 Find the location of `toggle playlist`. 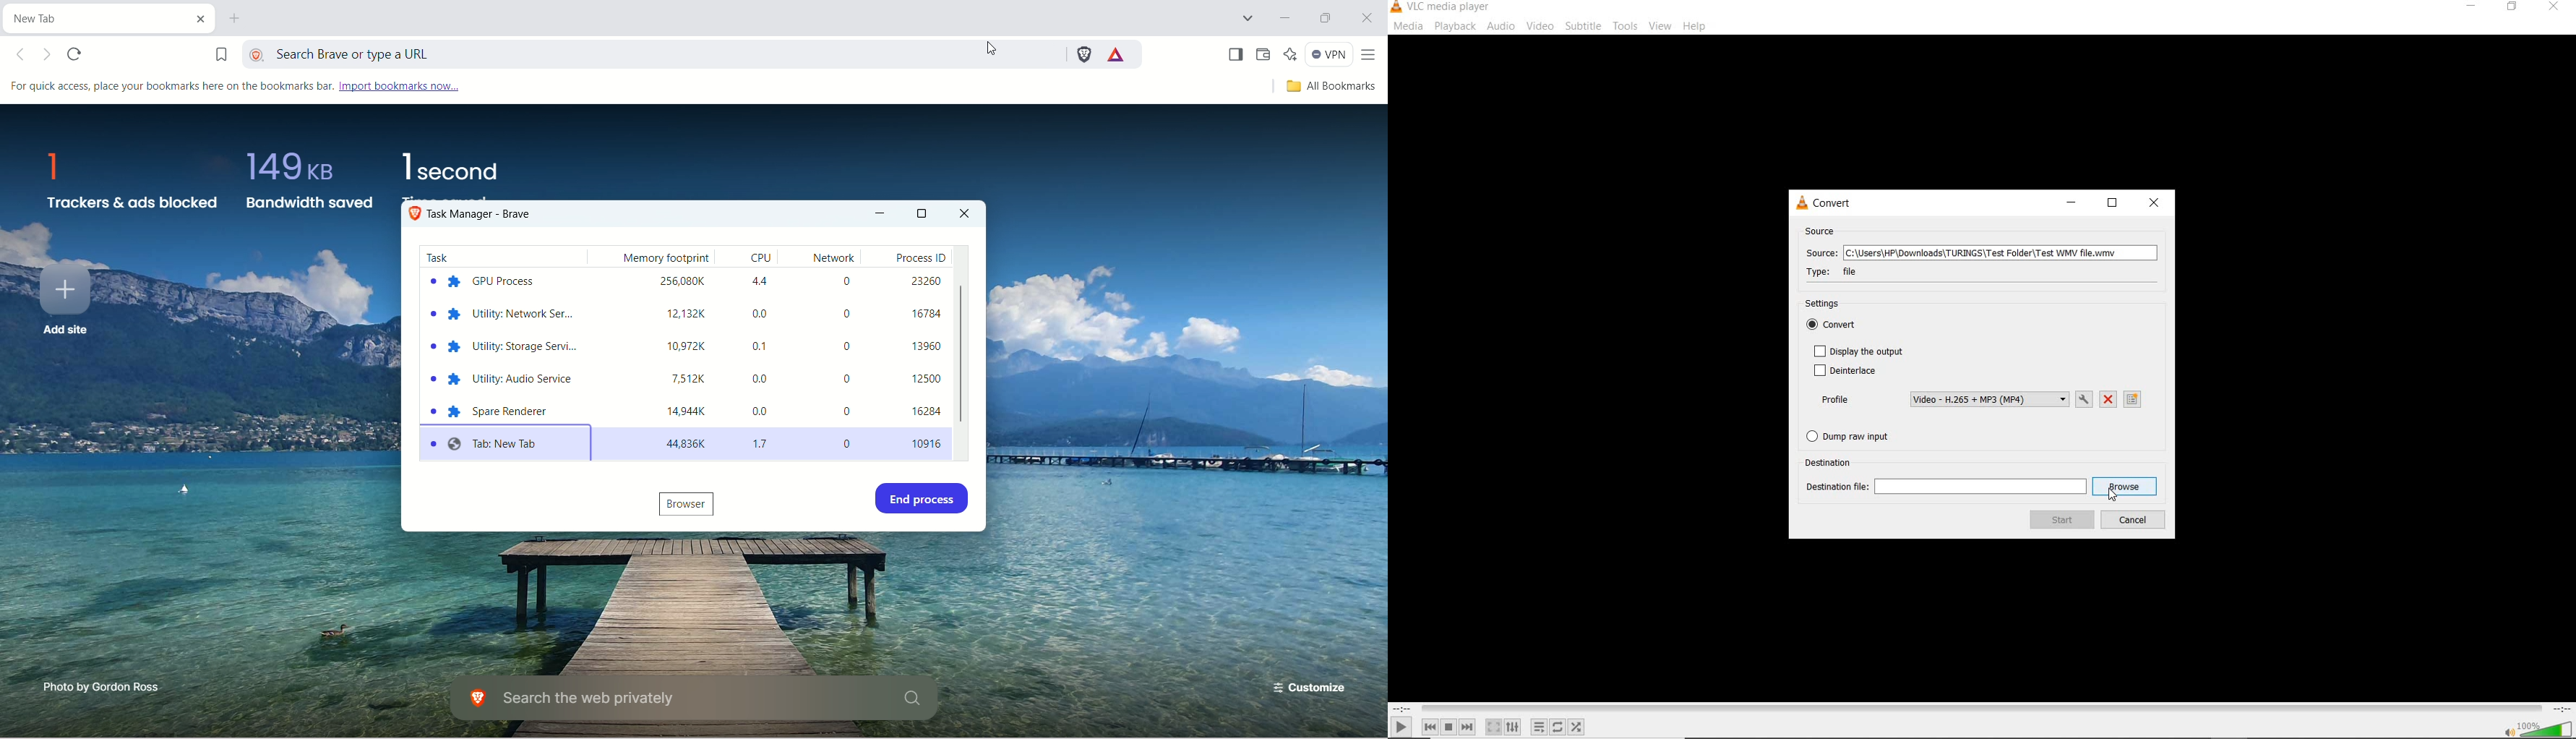

toggle playlist is located at coordinates (1539, 727).